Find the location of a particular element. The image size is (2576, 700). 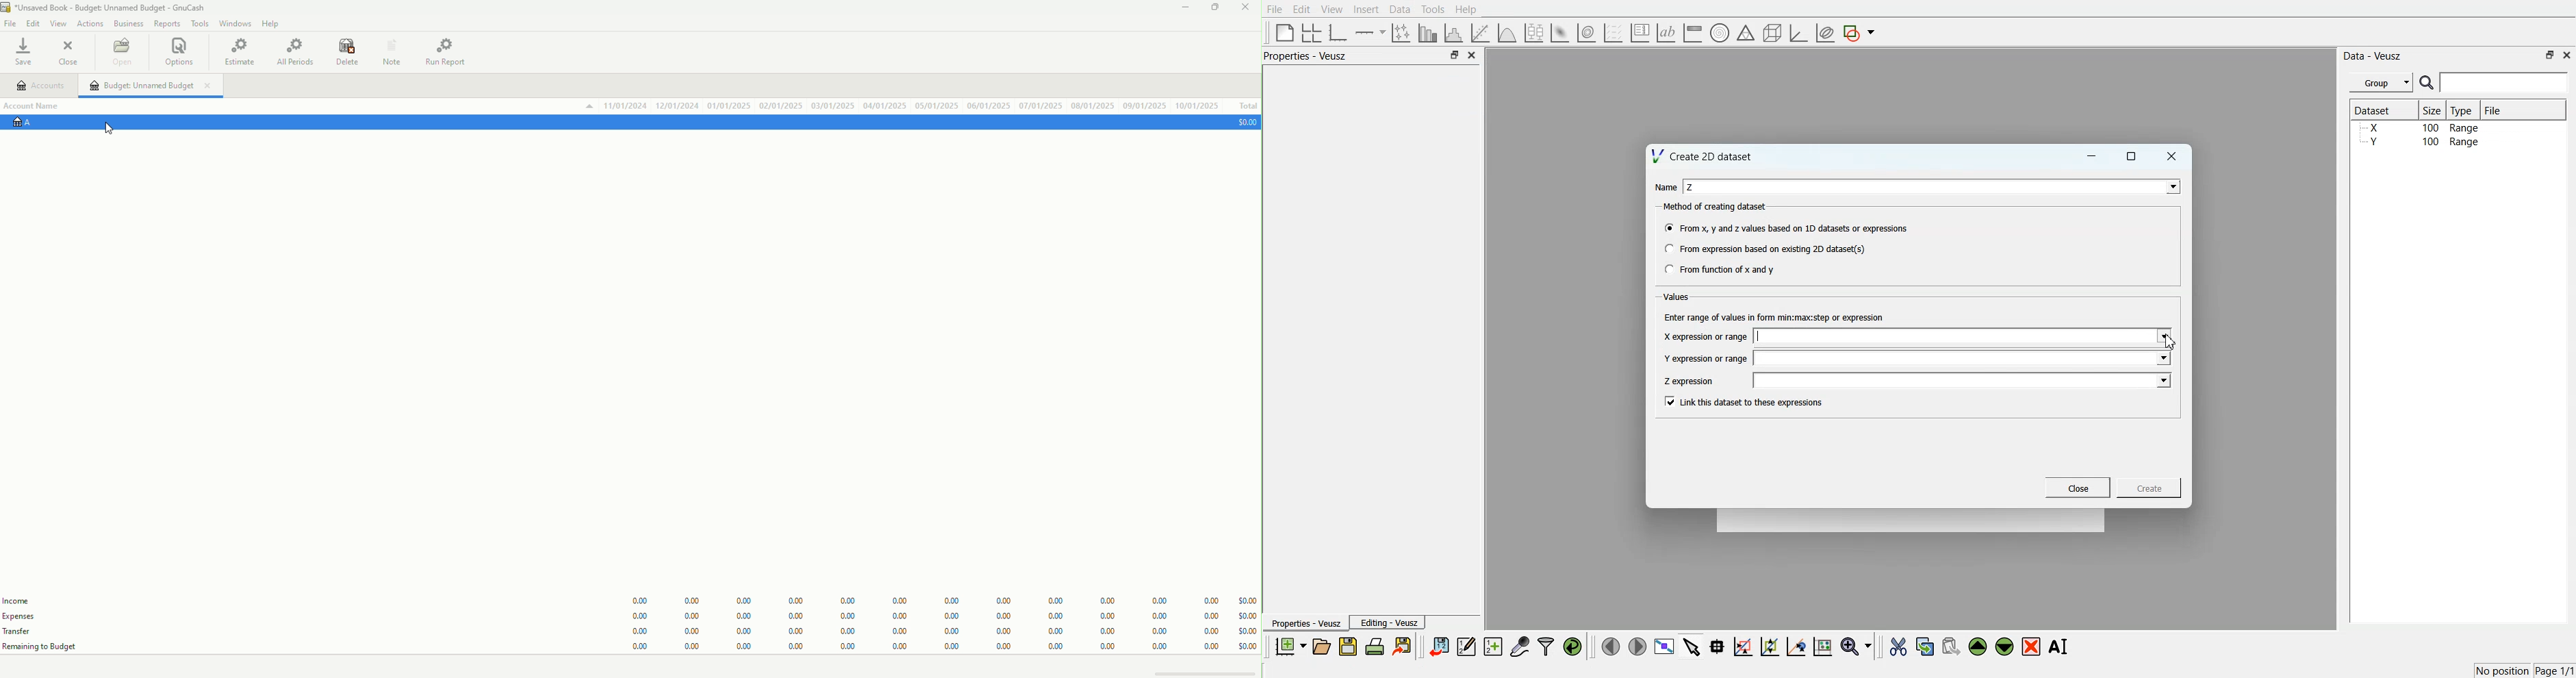

Close is located at coordinates (70, 51).